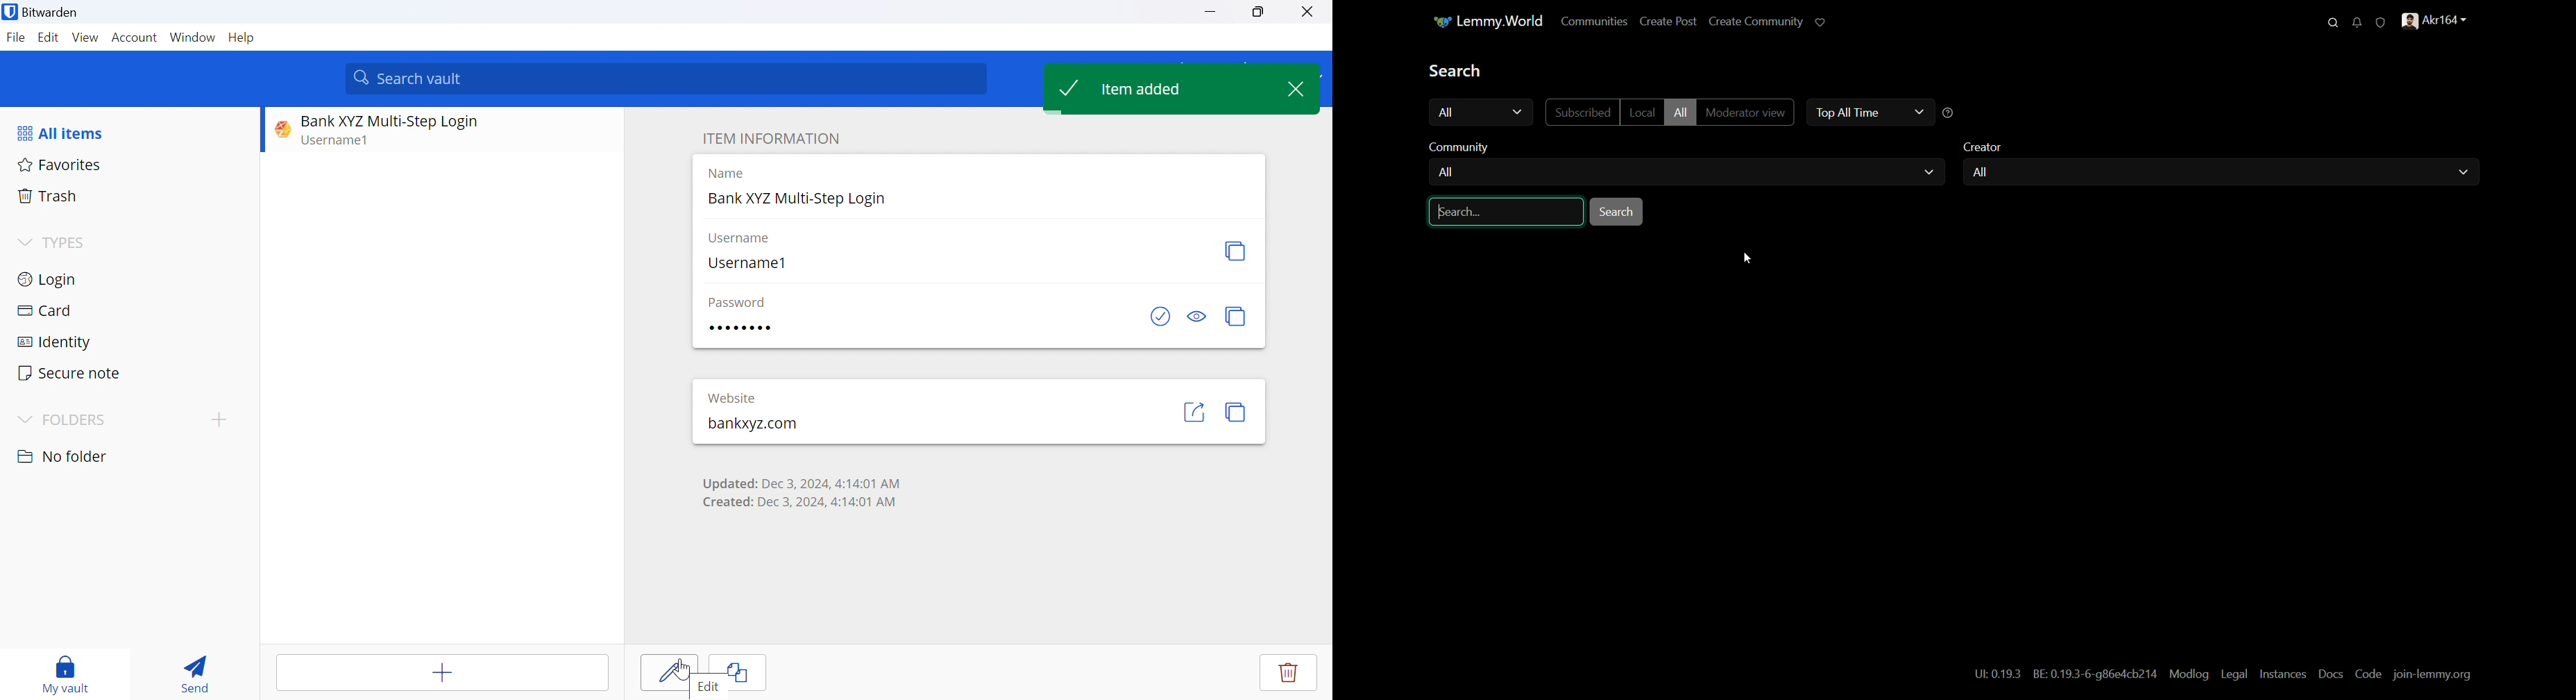  What do you see at coordinates (2220, 673) in the screenshot?
I see `UL0.19.3 BE: 0.19.3-6-g86e4cb214 Modlog Legal Instances Docs Code join-lemmy.org` at bounding box center [2220, 673].